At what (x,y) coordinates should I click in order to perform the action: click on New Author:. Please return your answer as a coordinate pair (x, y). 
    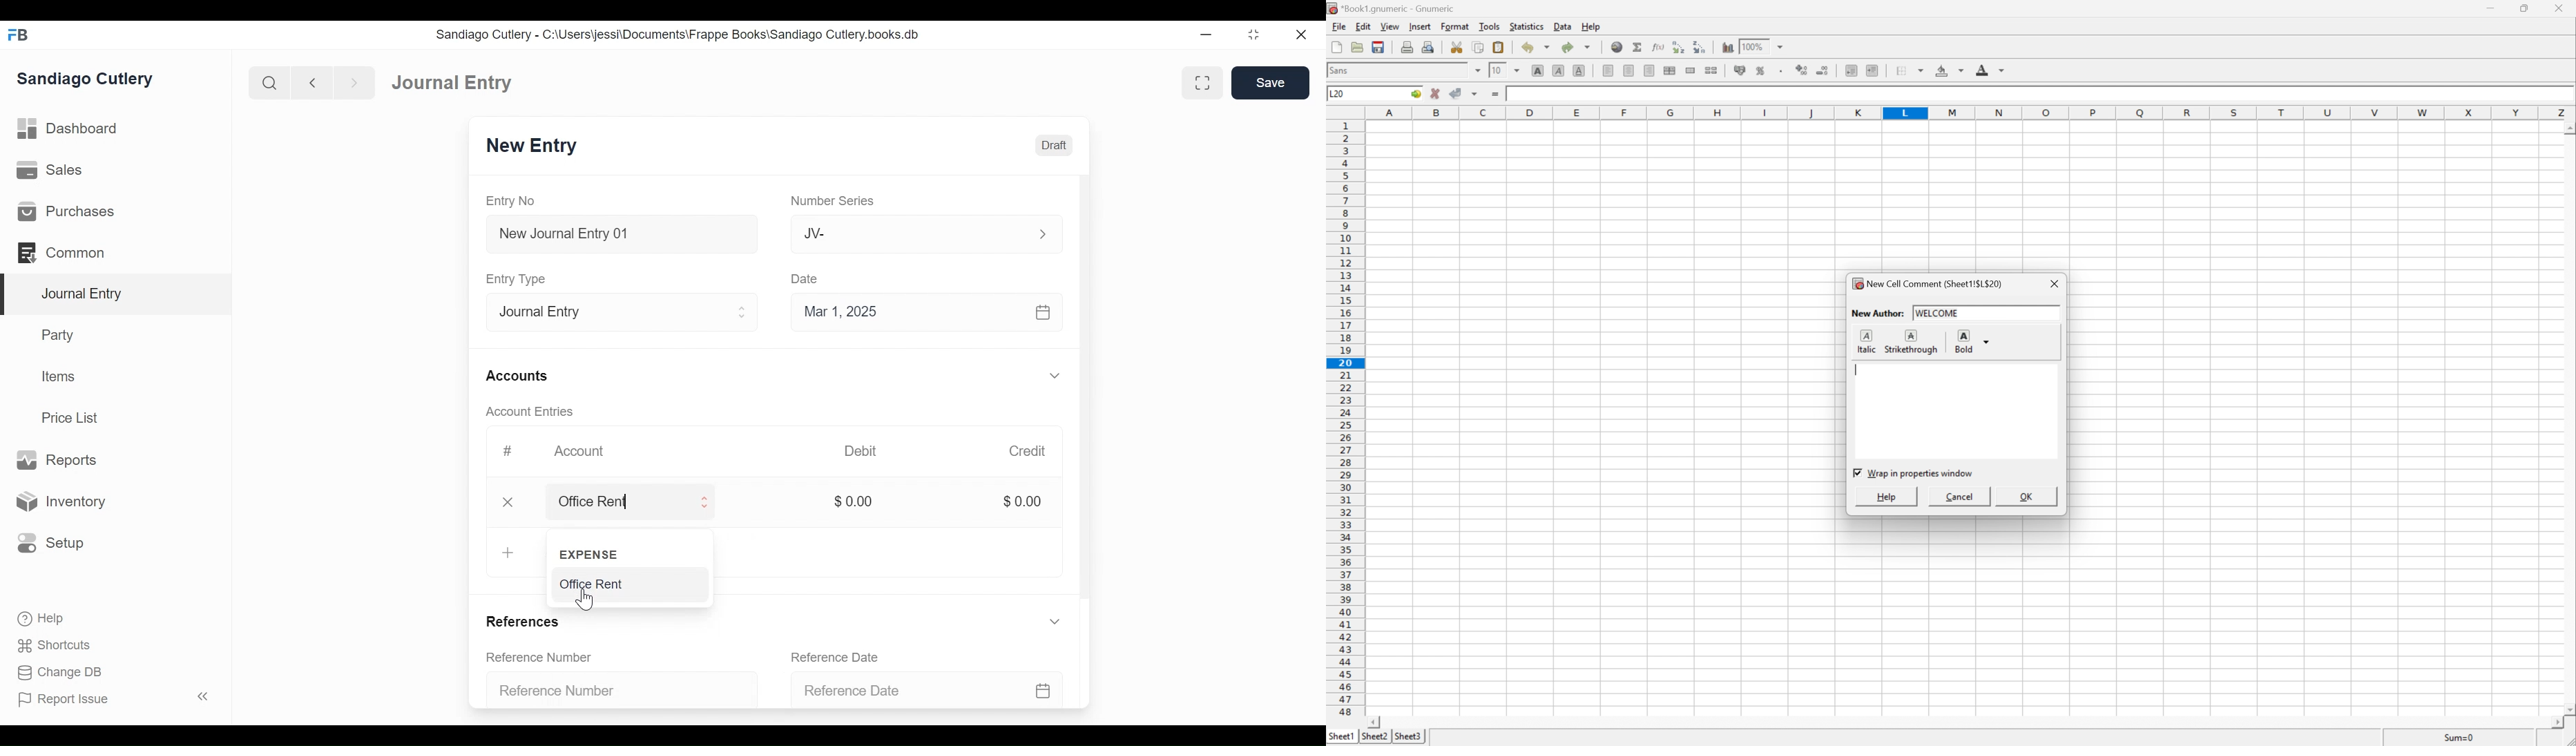
    Looking at the image, I should click on (1876, 313).